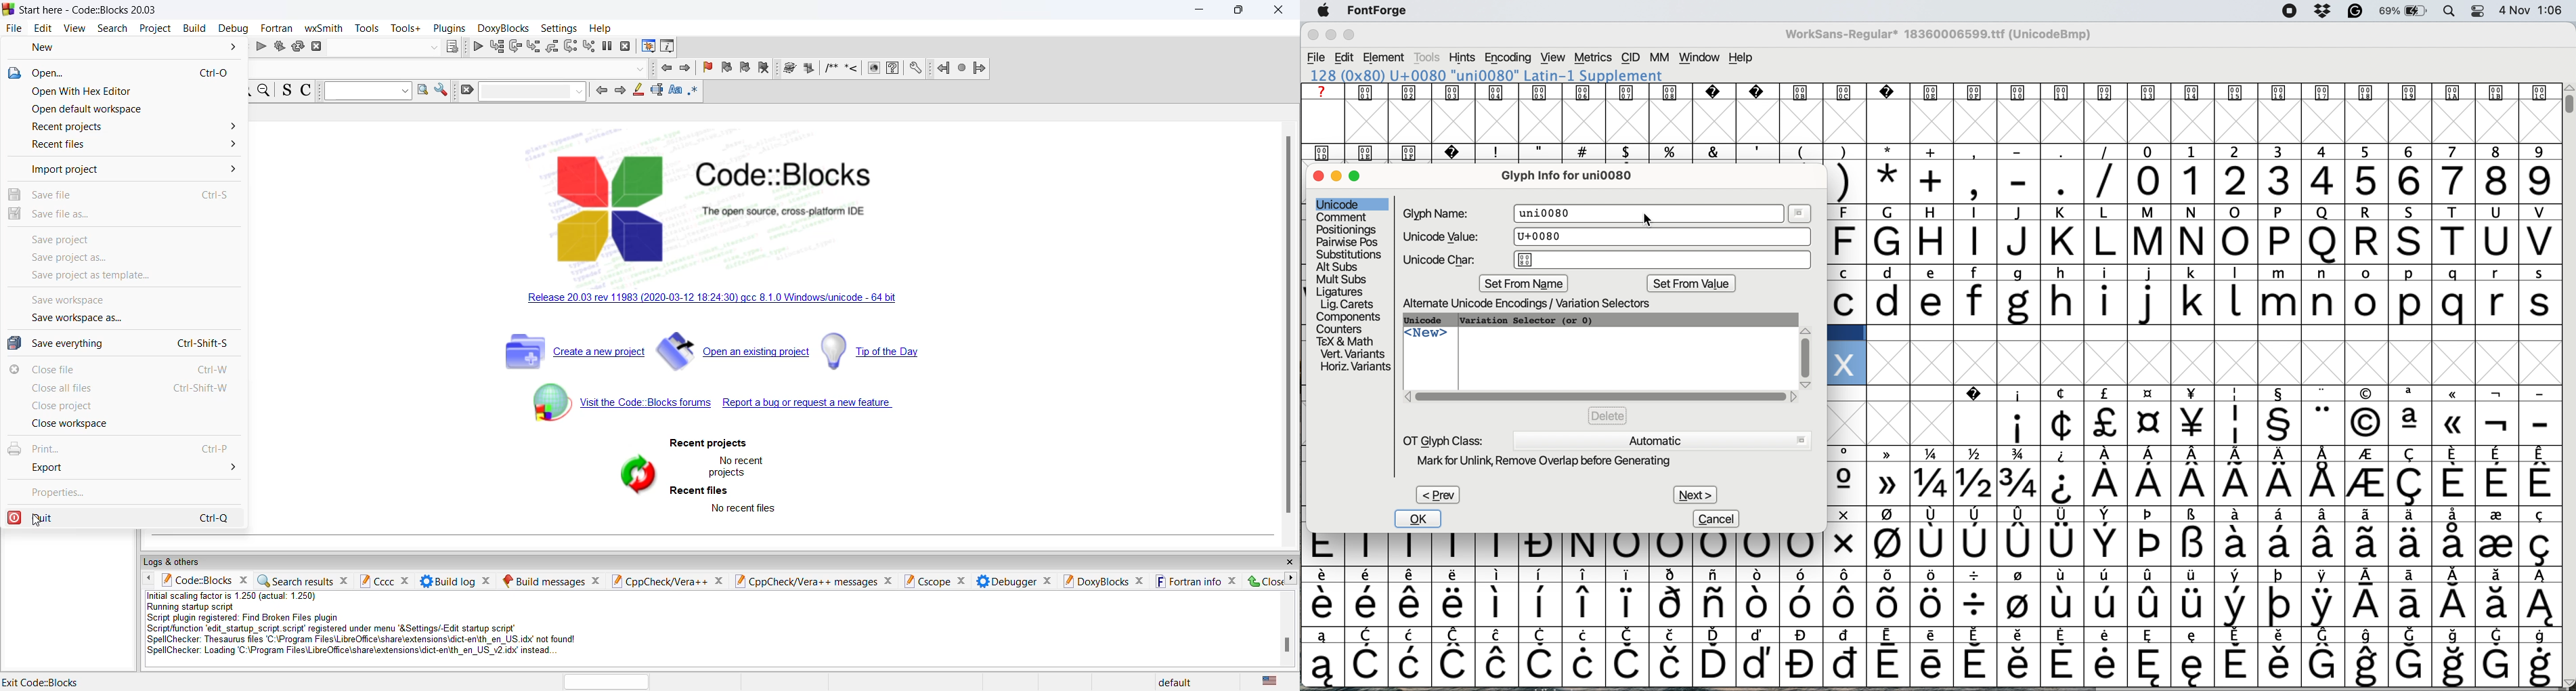 This screenshot has width=2576, height=700. I want to click on counters, so click(1342, 328).